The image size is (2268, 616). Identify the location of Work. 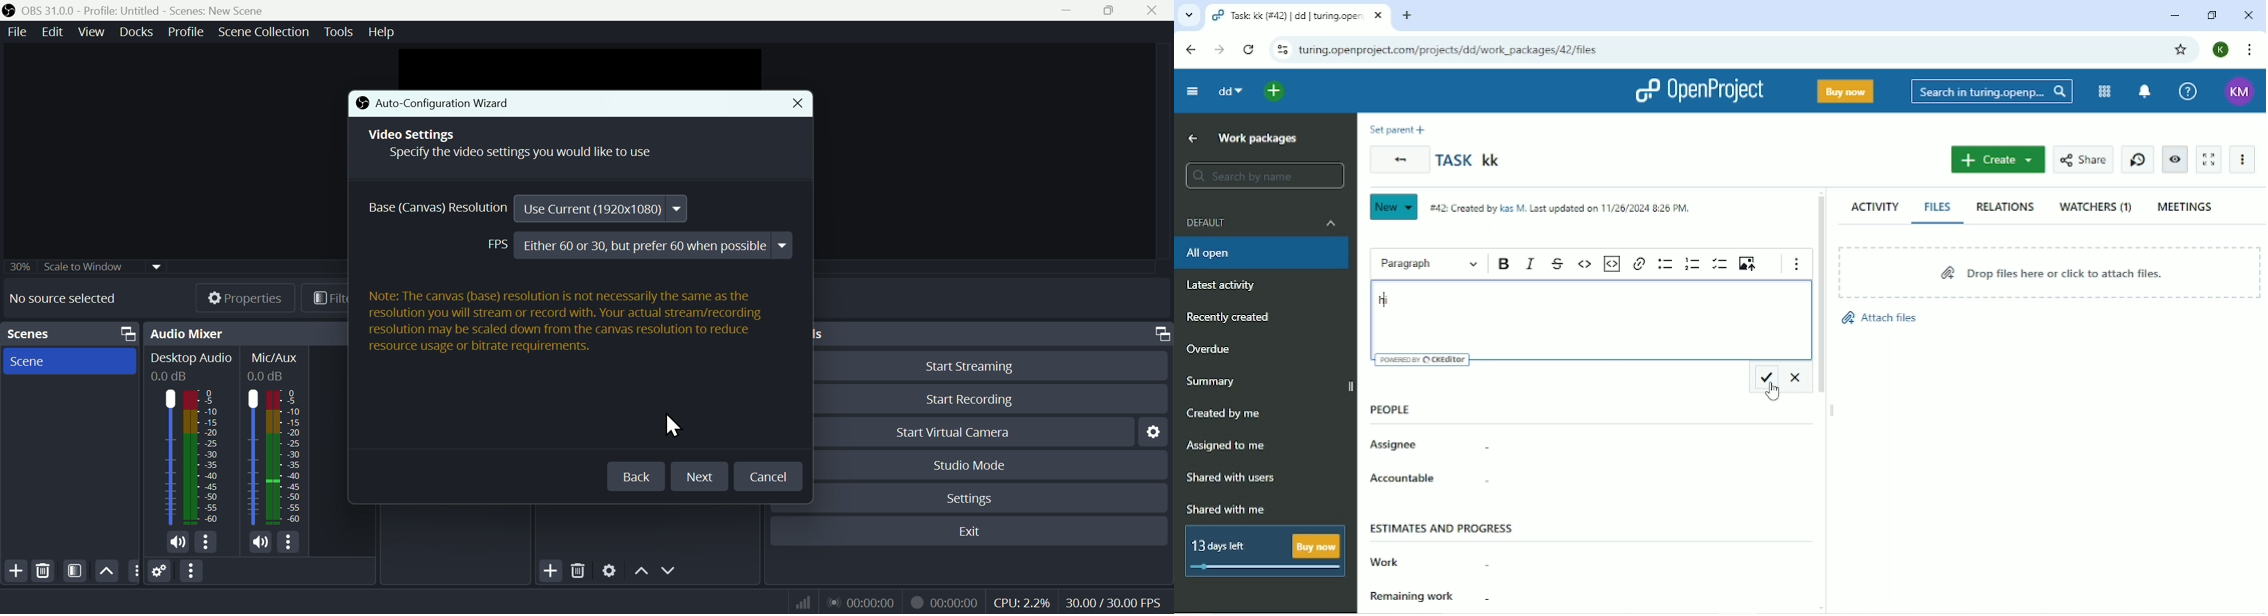
(1431, 562).